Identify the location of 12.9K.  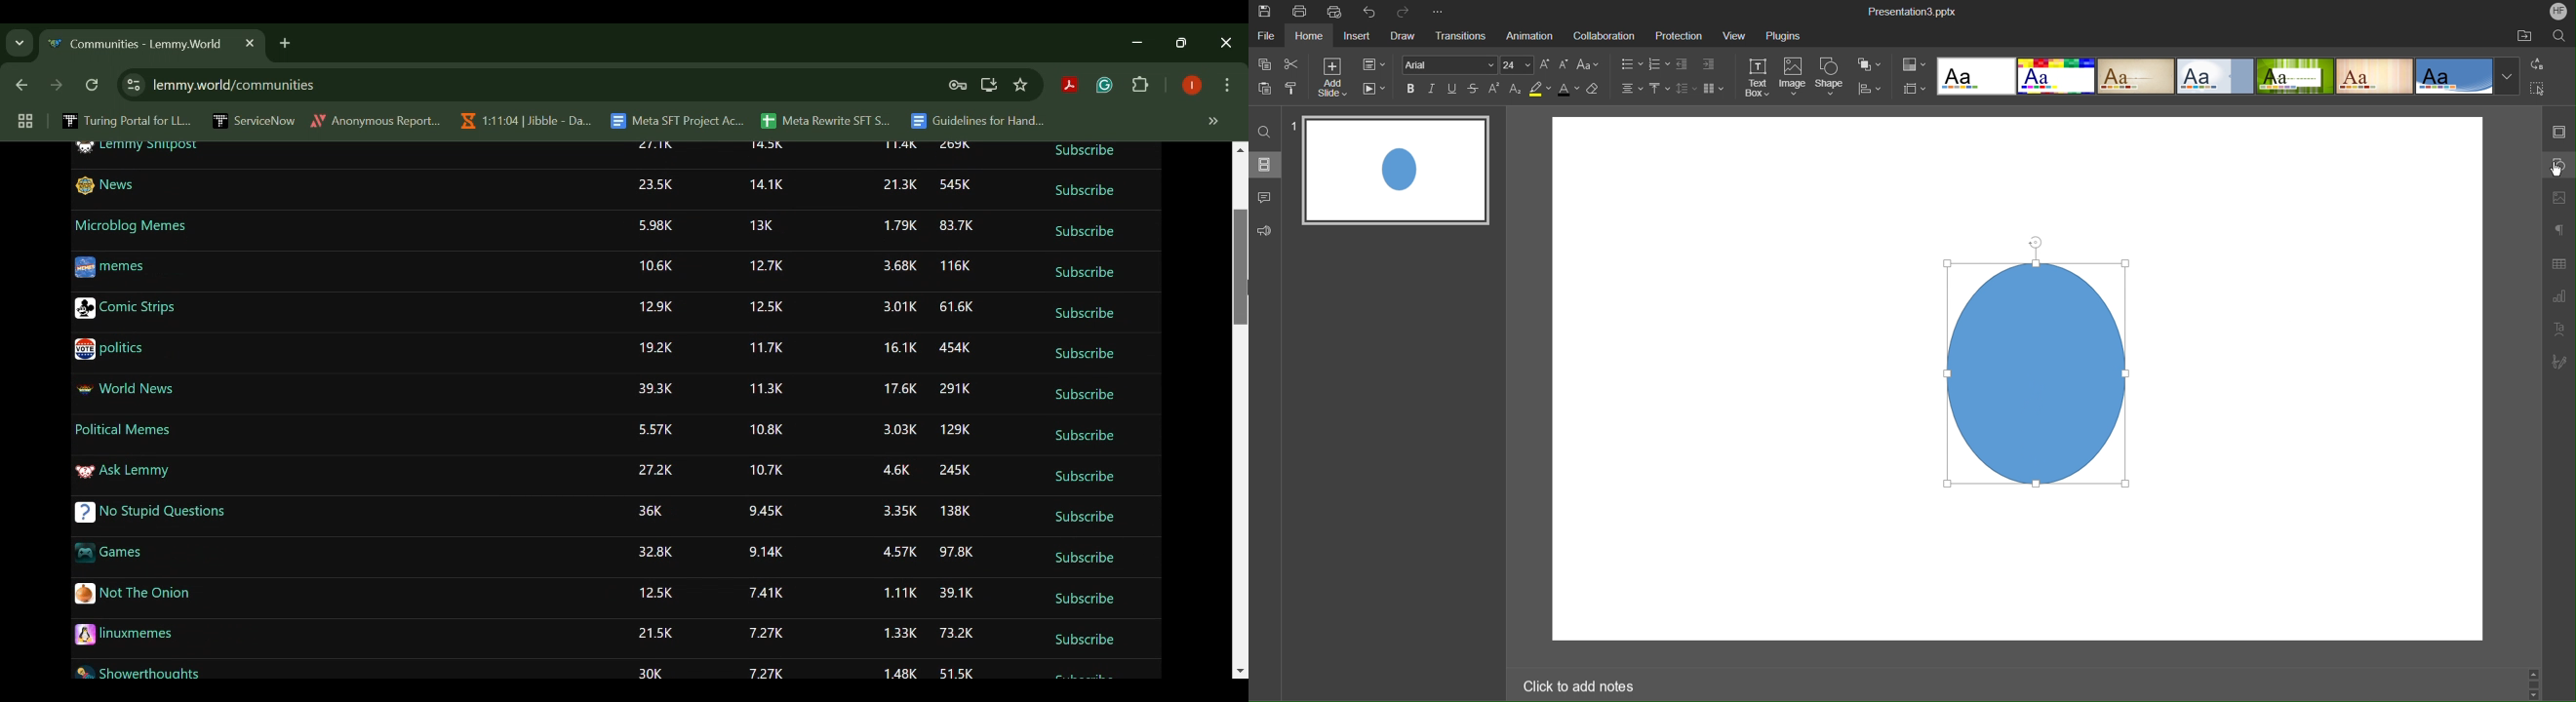
(656, 305).